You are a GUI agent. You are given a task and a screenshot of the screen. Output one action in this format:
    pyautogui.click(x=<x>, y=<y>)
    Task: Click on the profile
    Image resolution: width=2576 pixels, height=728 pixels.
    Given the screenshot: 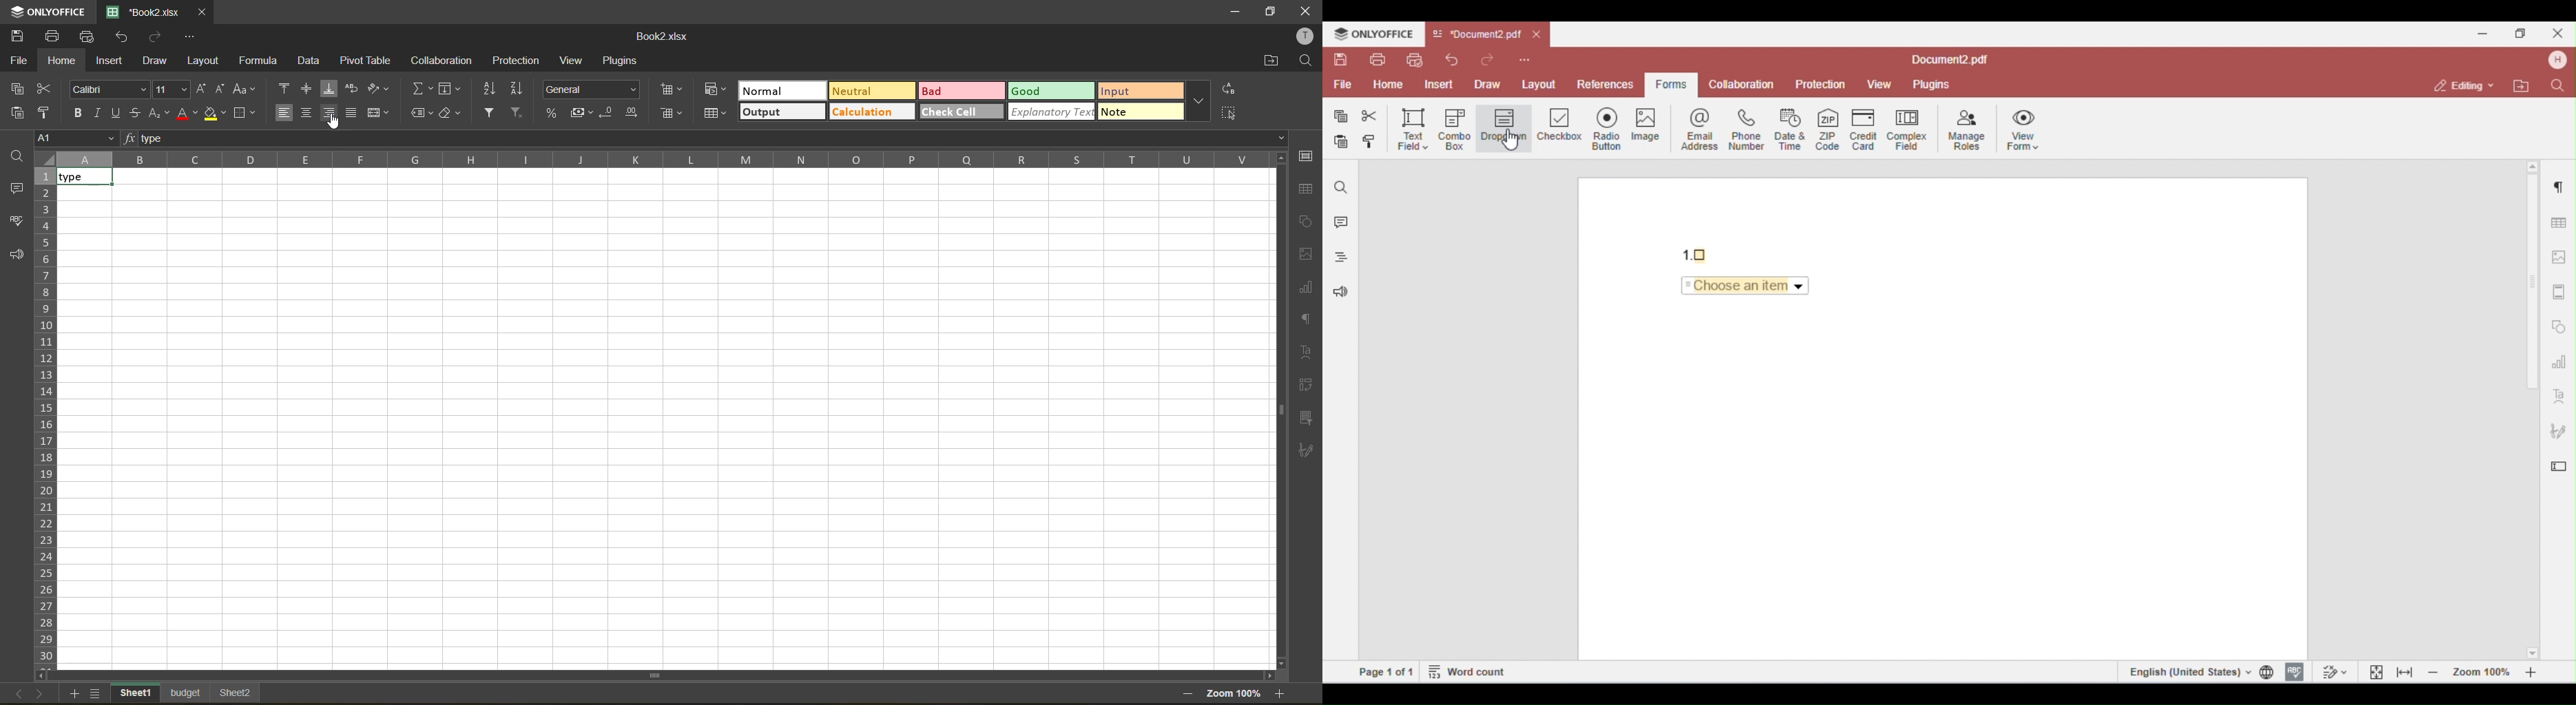 What is the action you would take?
    pyautogui.click(x=1302, y=36)
    